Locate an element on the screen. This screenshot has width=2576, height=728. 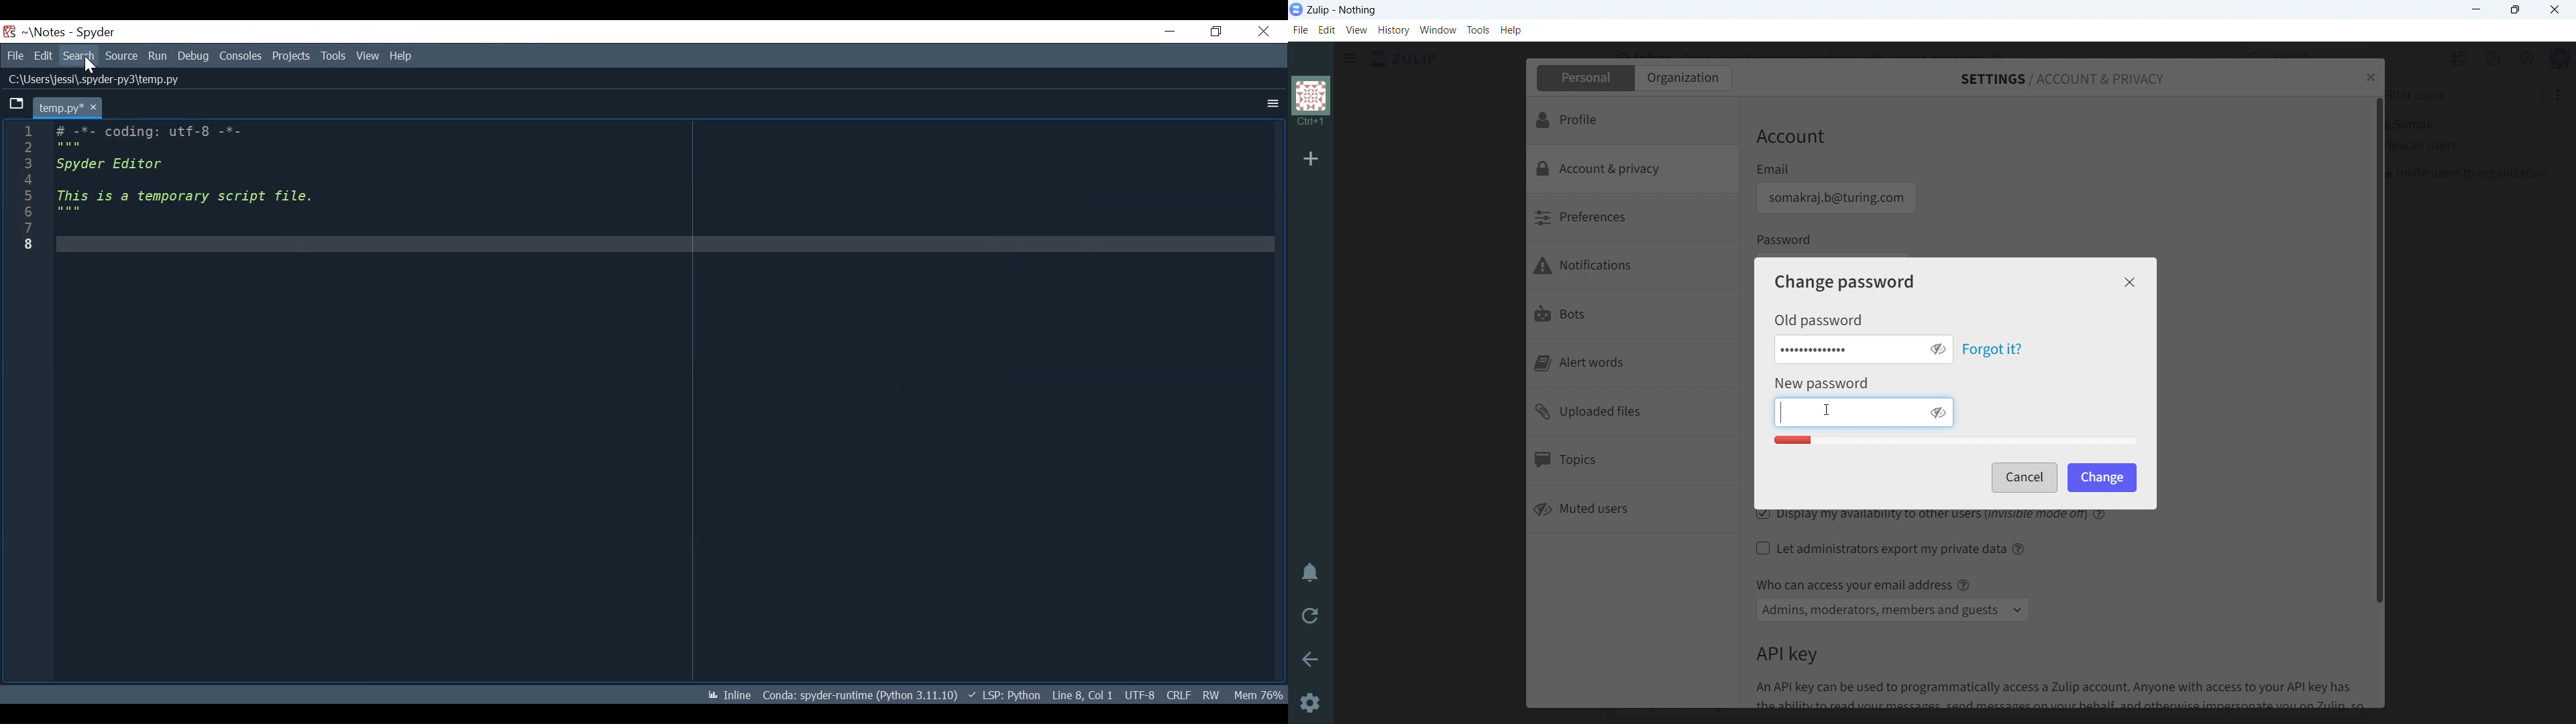
bots is located at coordinates (1634, 316).